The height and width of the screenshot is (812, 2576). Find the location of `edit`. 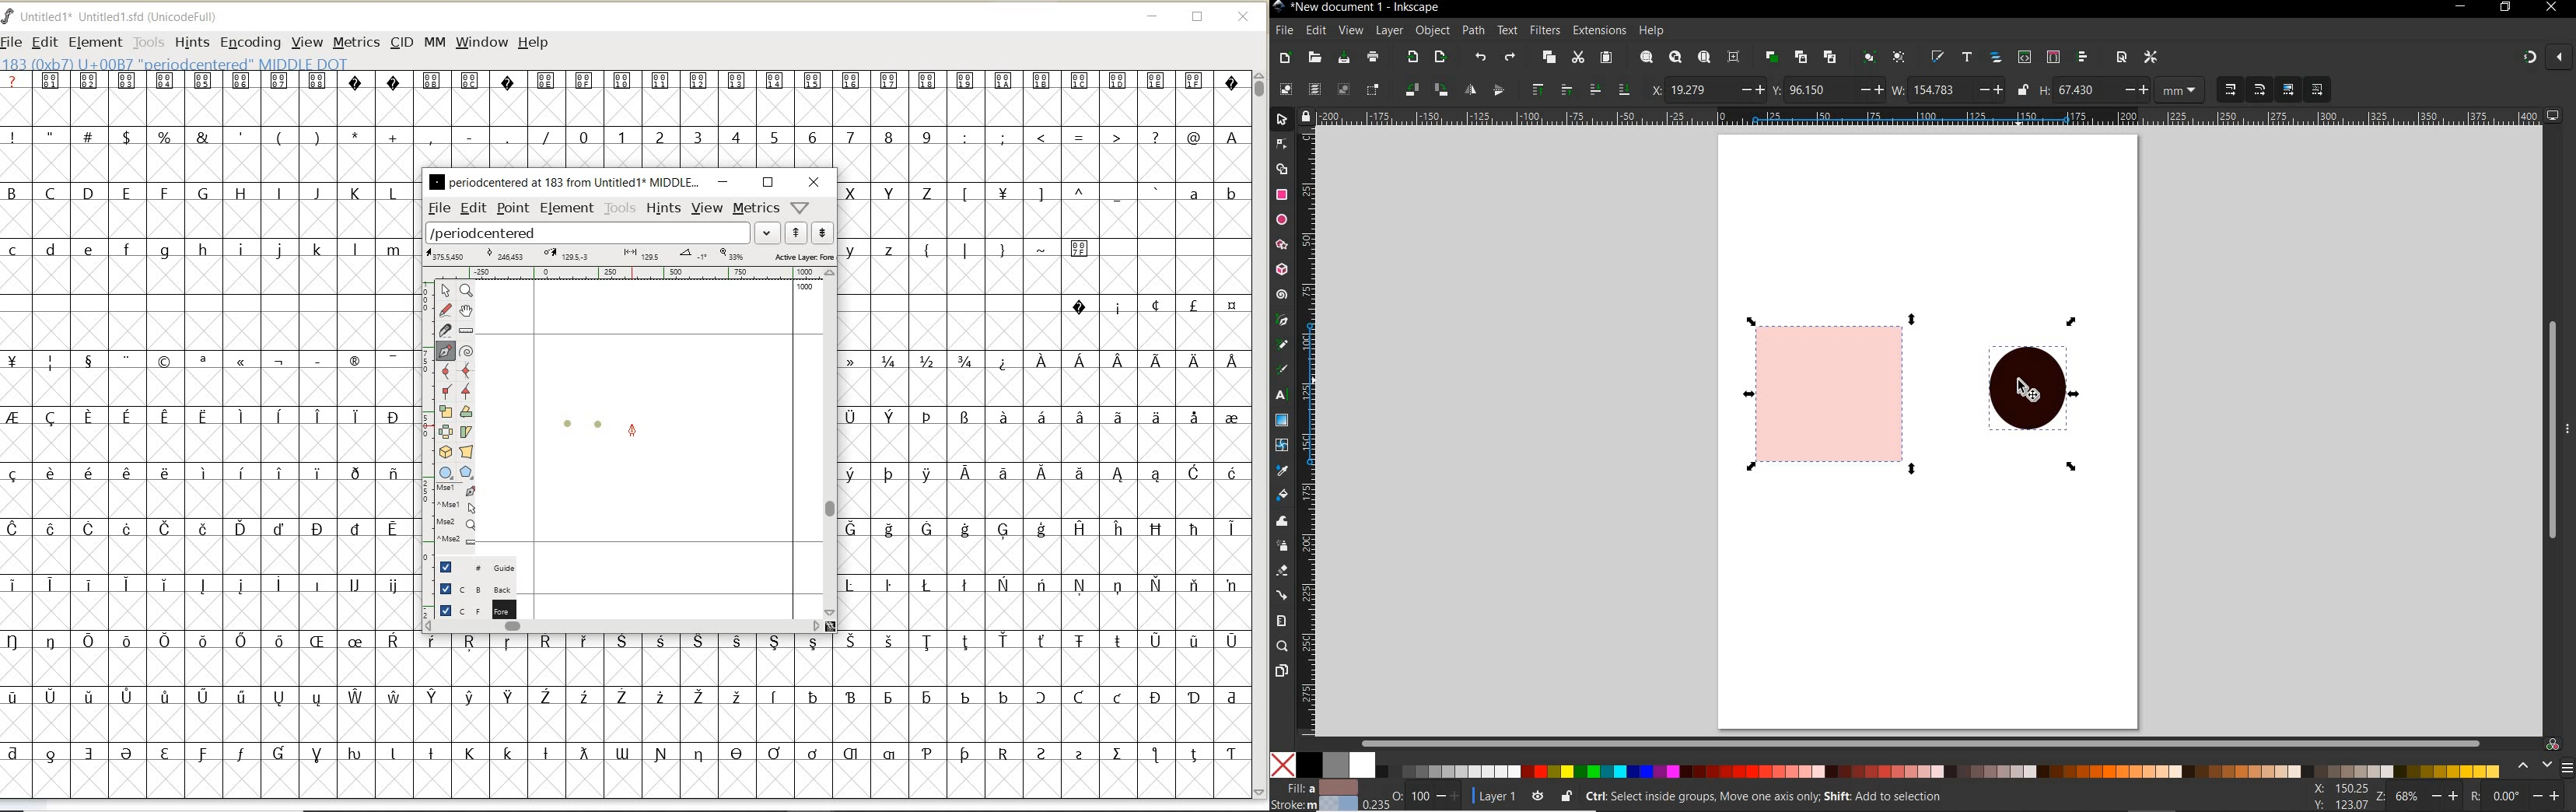

edit is located at coordinates (472, 208).